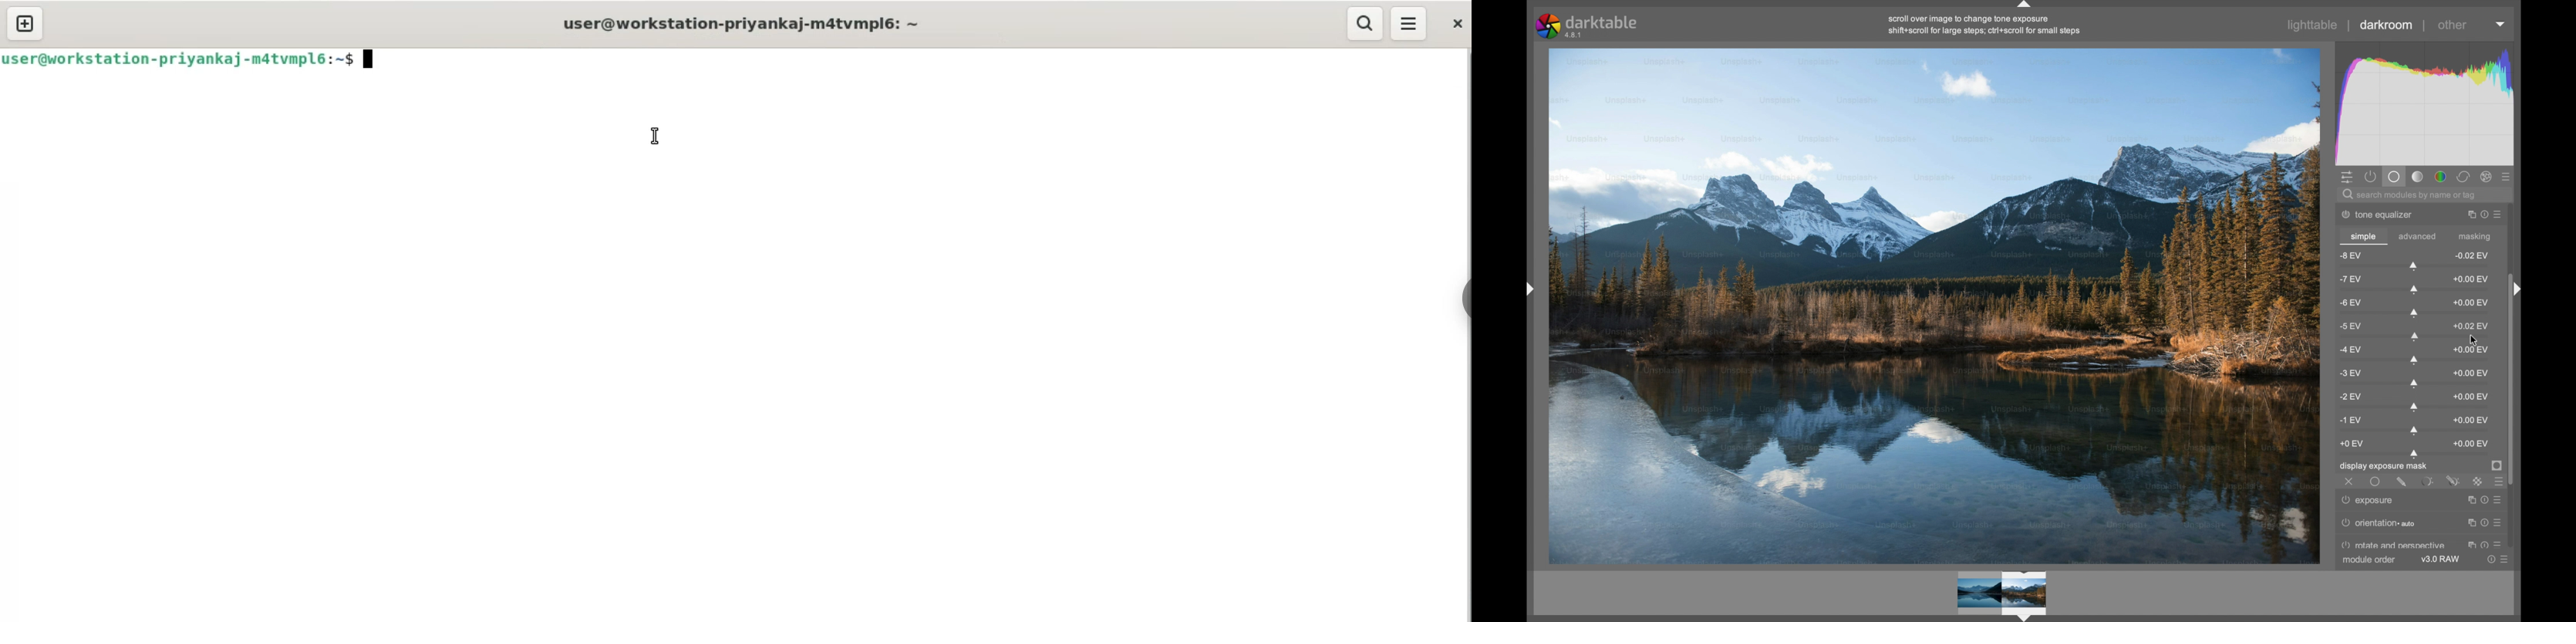  What do you see at coordinates (1411, 24) in the screenshot?
I see `menu` at bounding box center [1411, 24].